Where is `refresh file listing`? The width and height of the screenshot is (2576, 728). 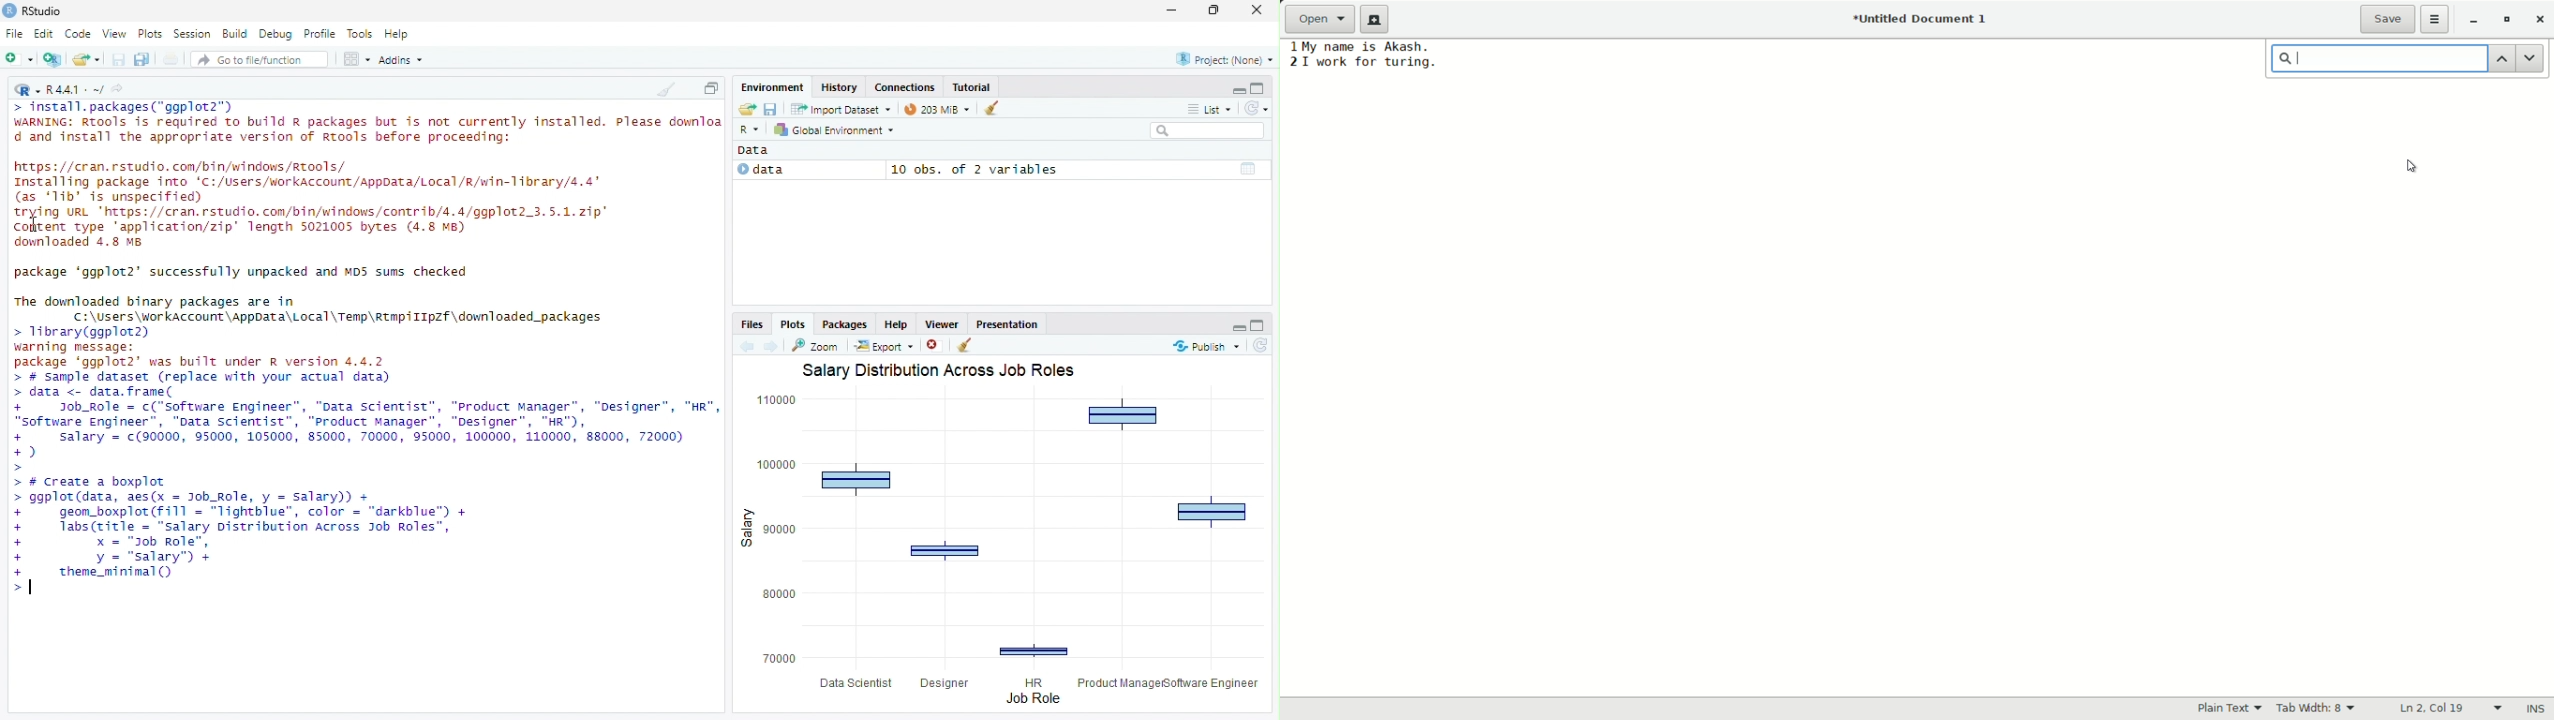
refresh file listing is located at coordinates (1261, 346).